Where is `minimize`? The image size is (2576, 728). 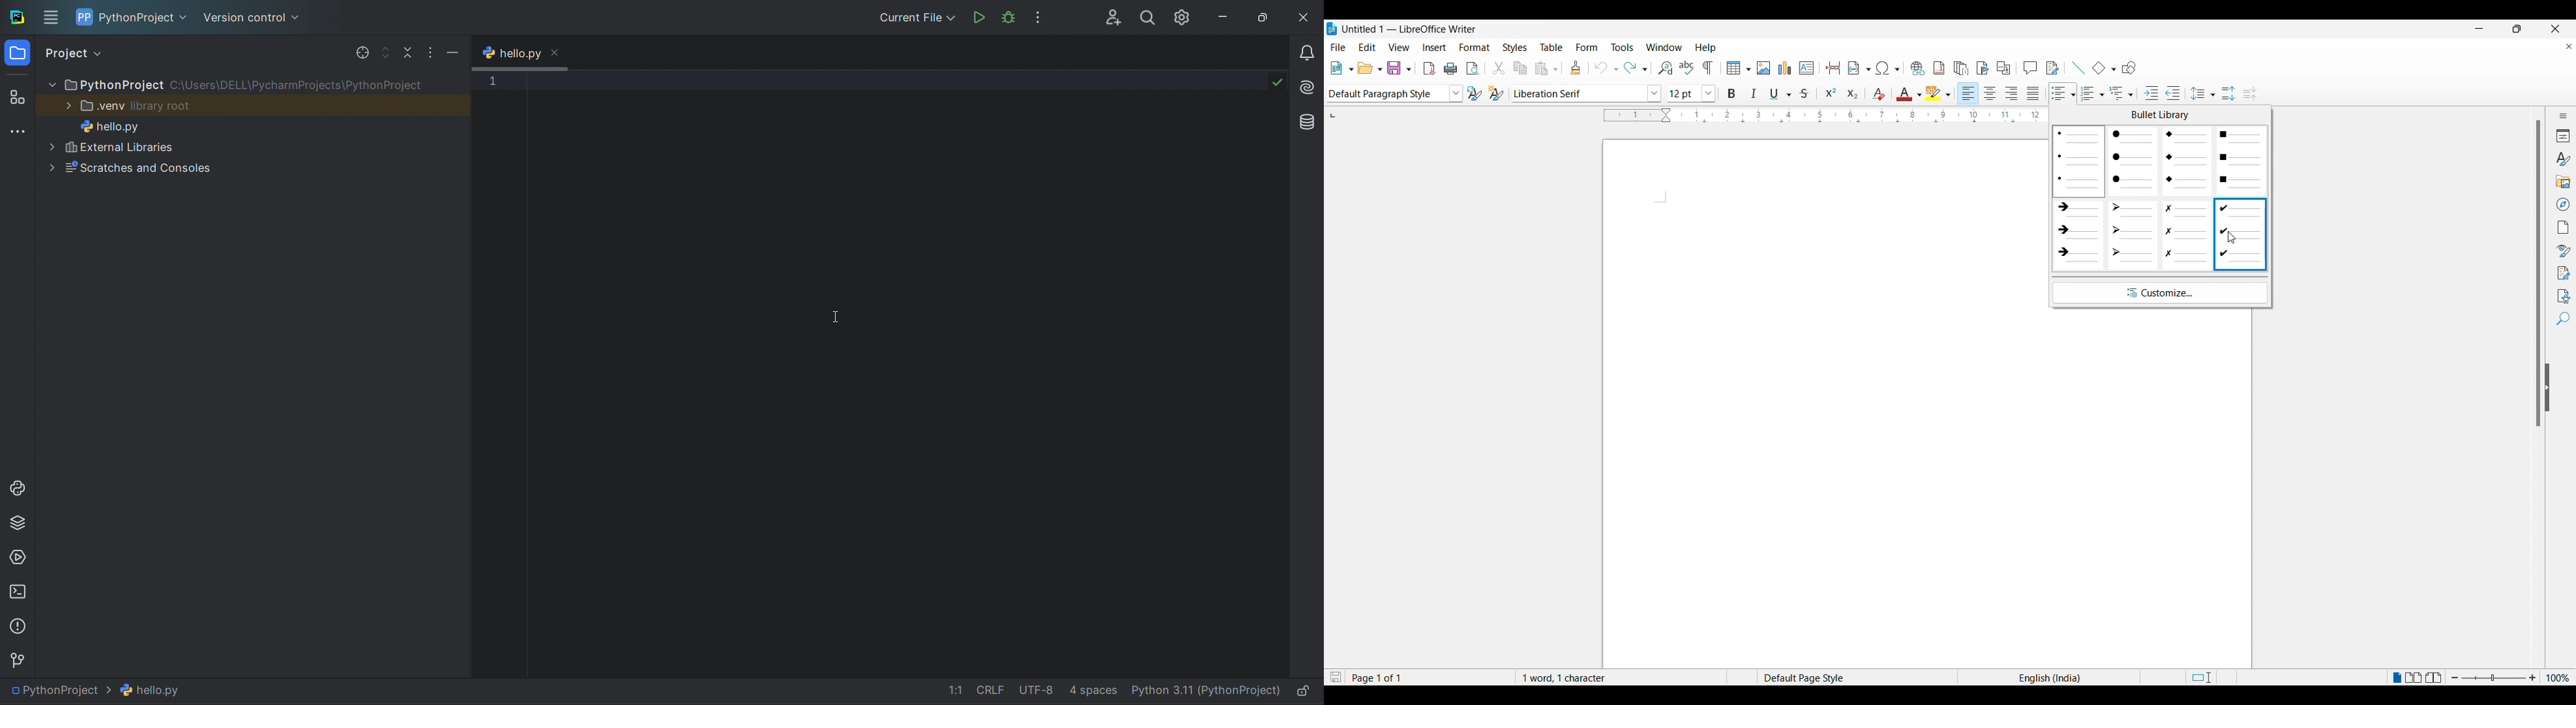
minimize is located at coordinates (456, 54).